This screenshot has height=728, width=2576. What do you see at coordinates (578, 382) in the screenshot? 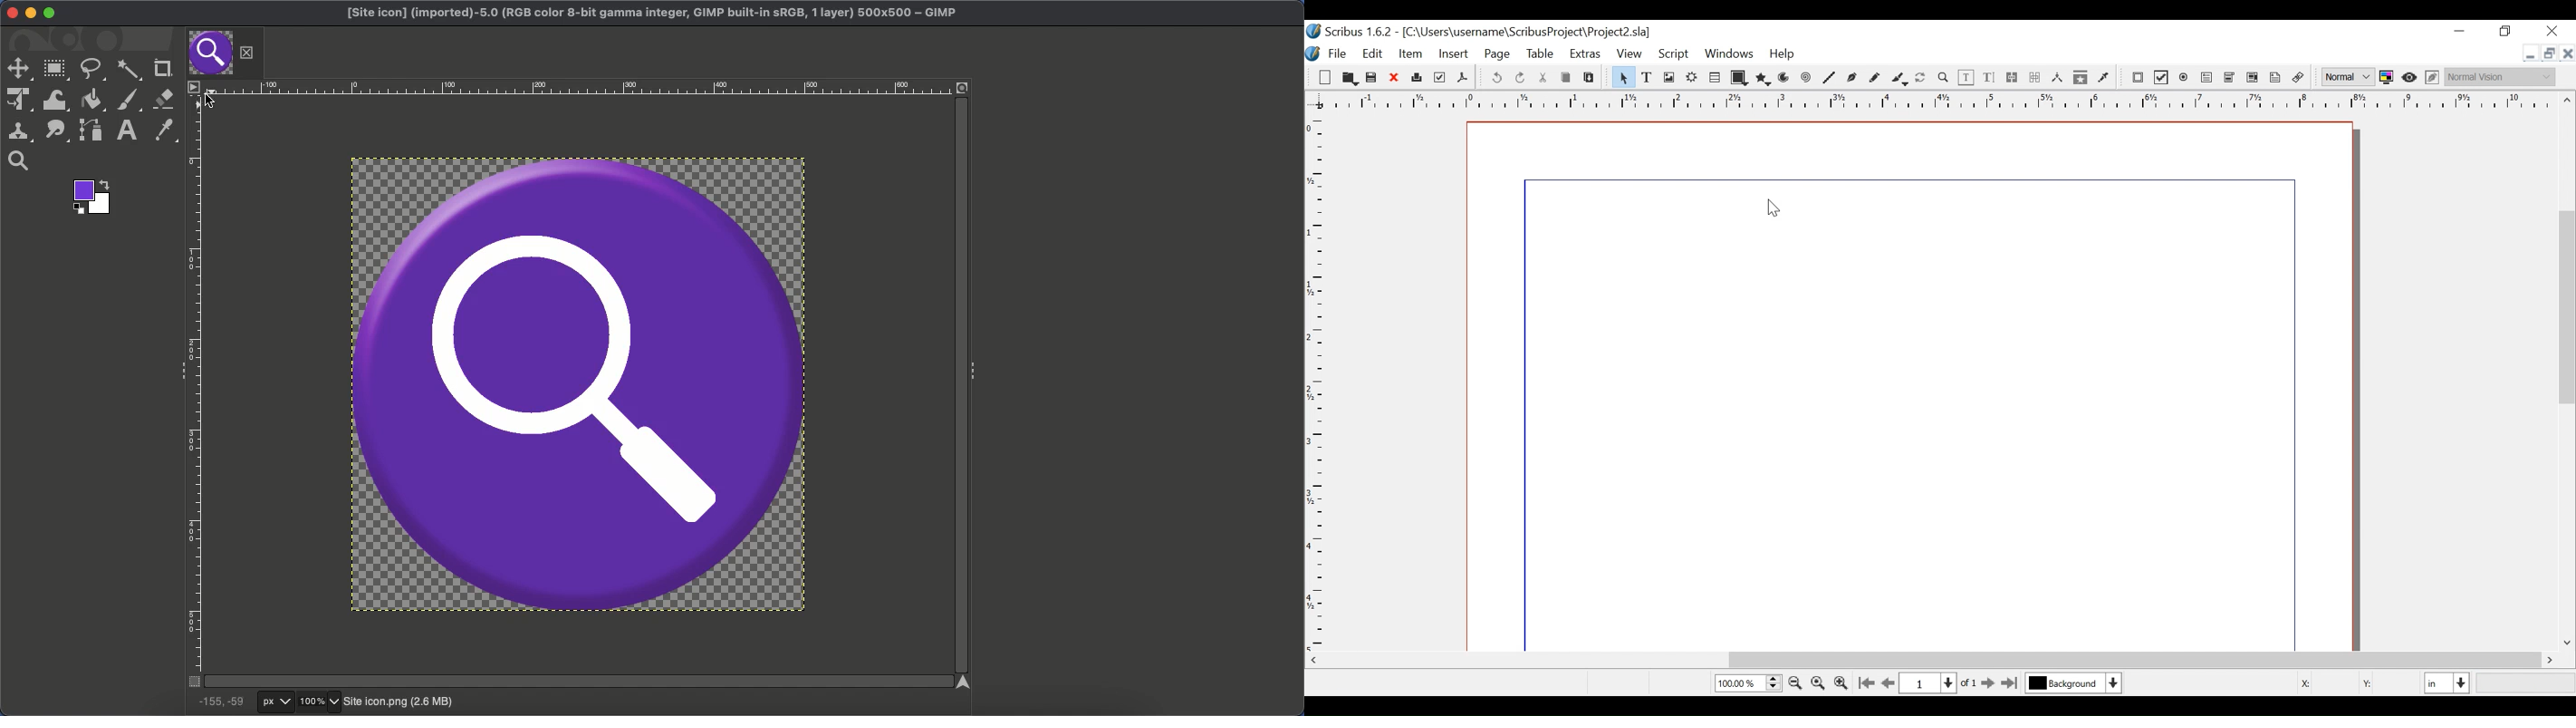
I see `Image` at bounding box center [578, 382].